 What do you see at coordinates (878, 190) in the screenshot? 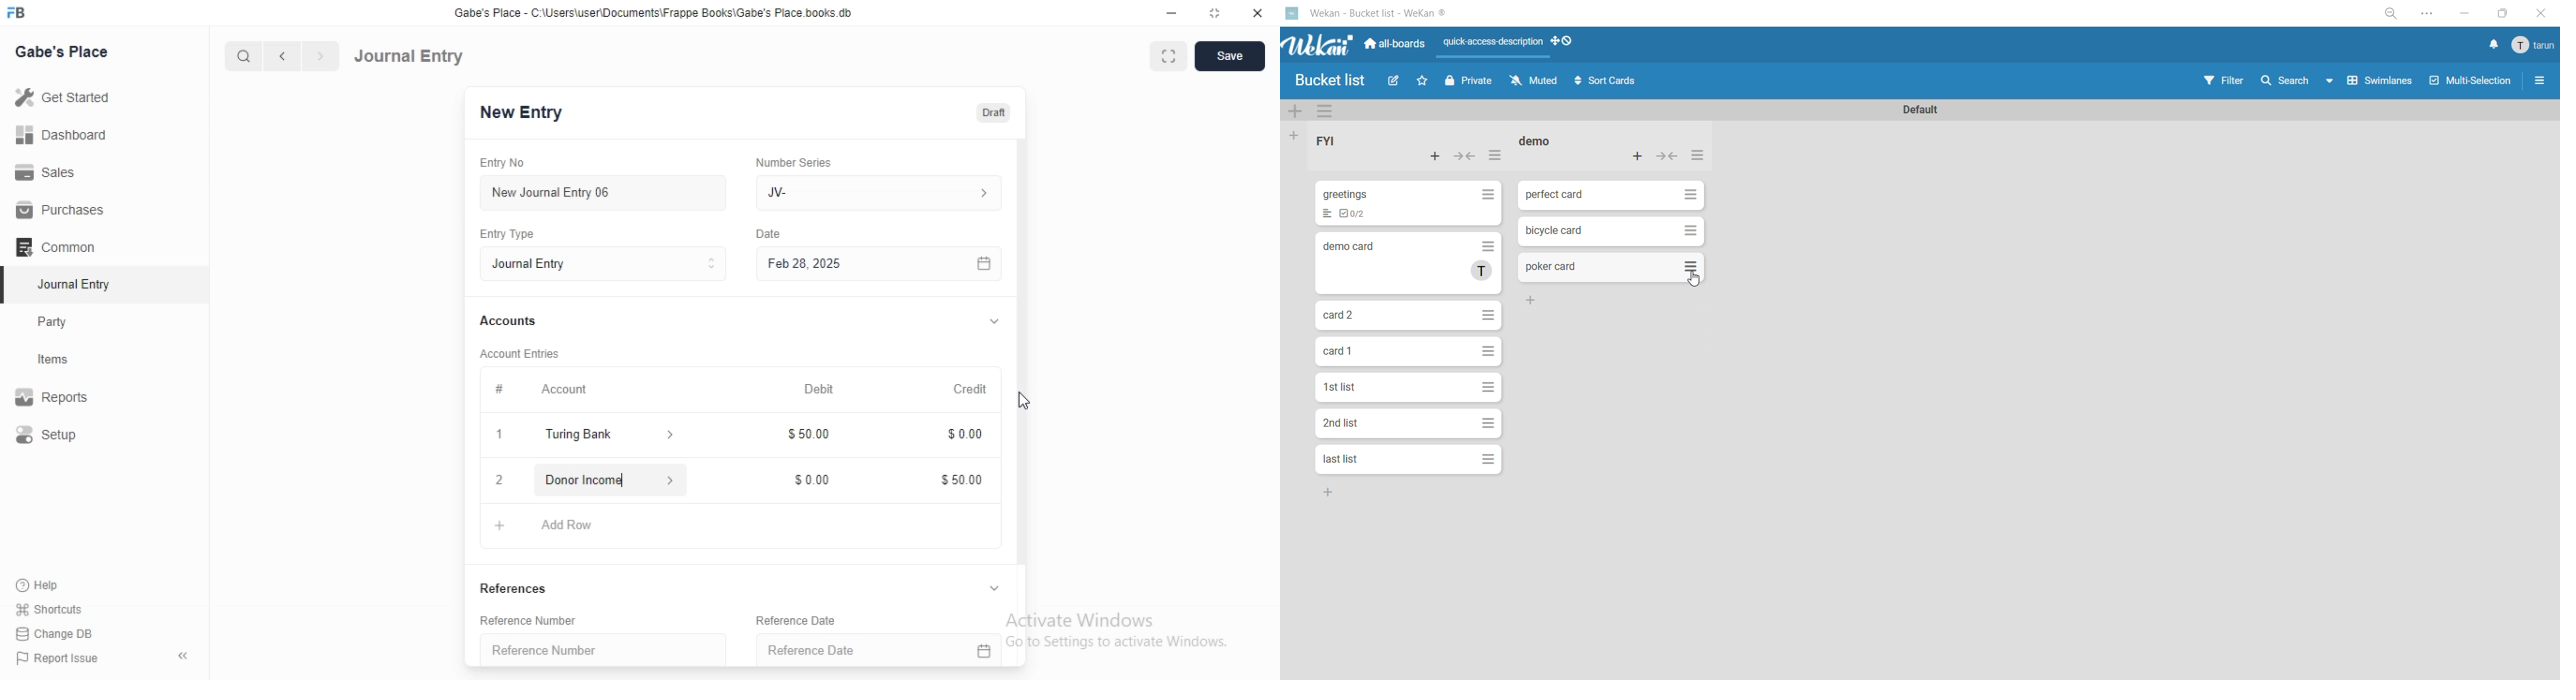
I see `JV-` at bounding box center [878, 190].